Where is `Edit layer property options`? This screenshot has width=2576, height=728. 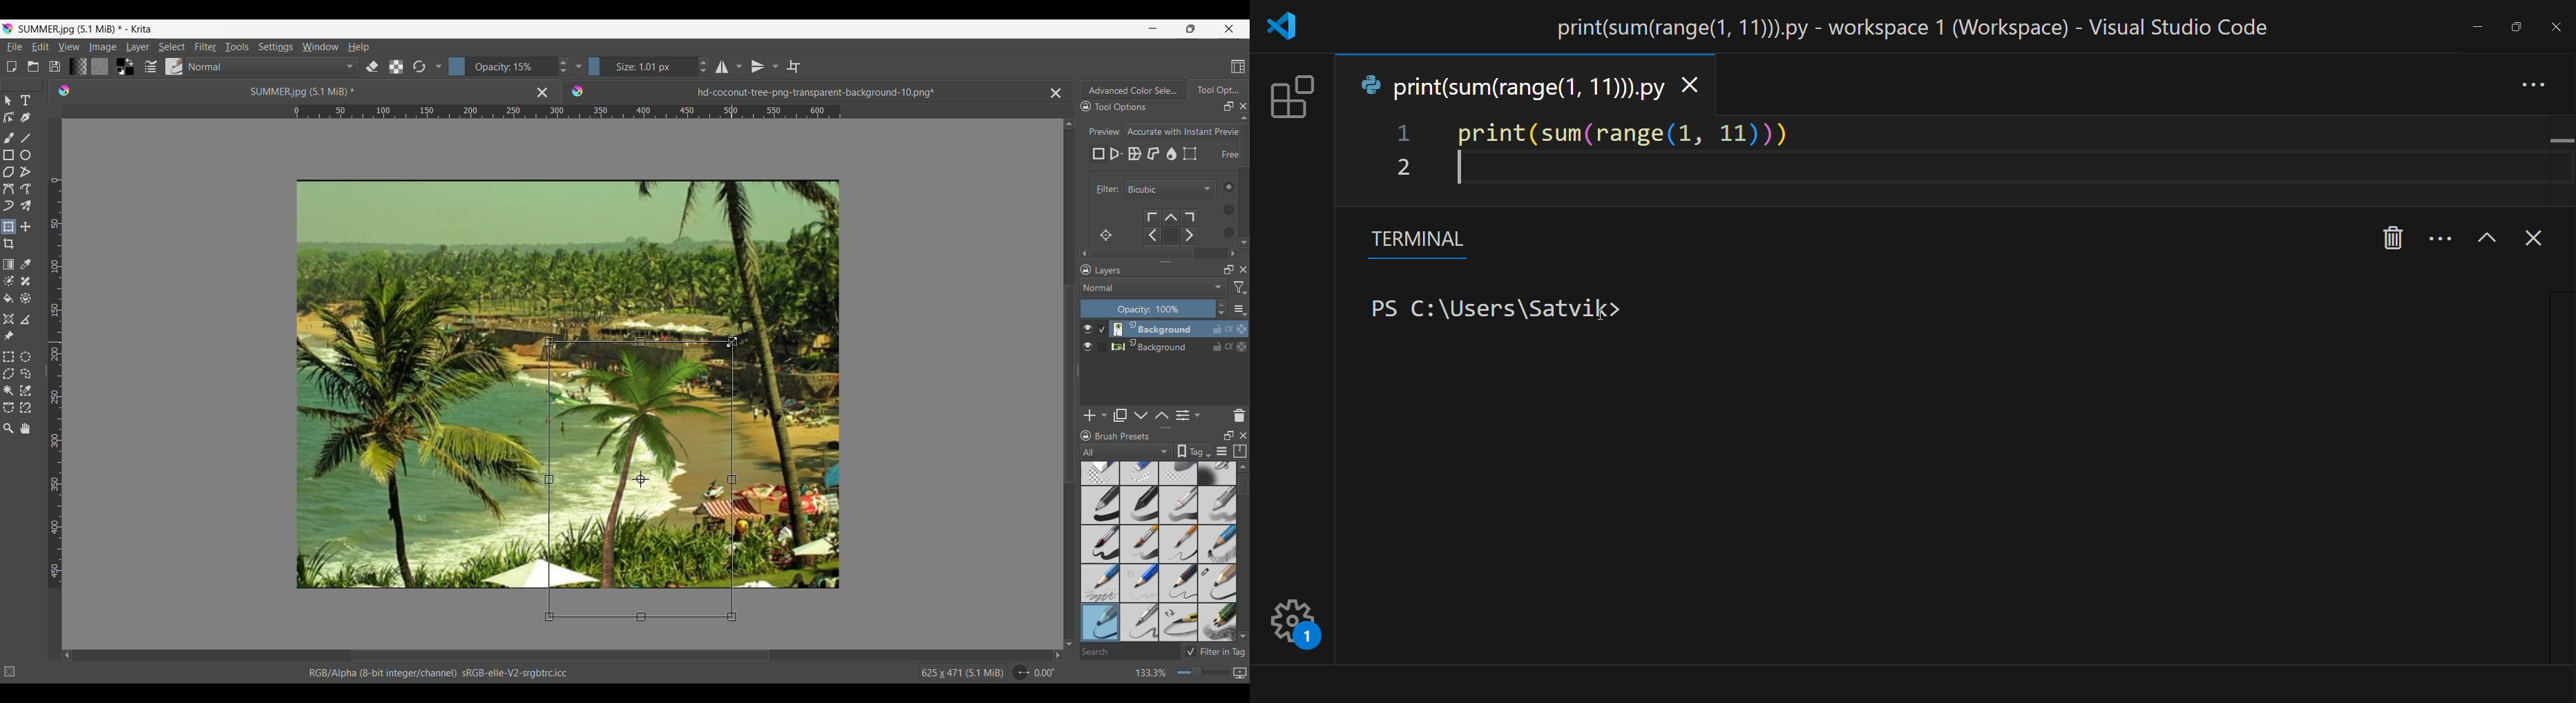
Edit layer property options is located at coordinates (1198, 415).